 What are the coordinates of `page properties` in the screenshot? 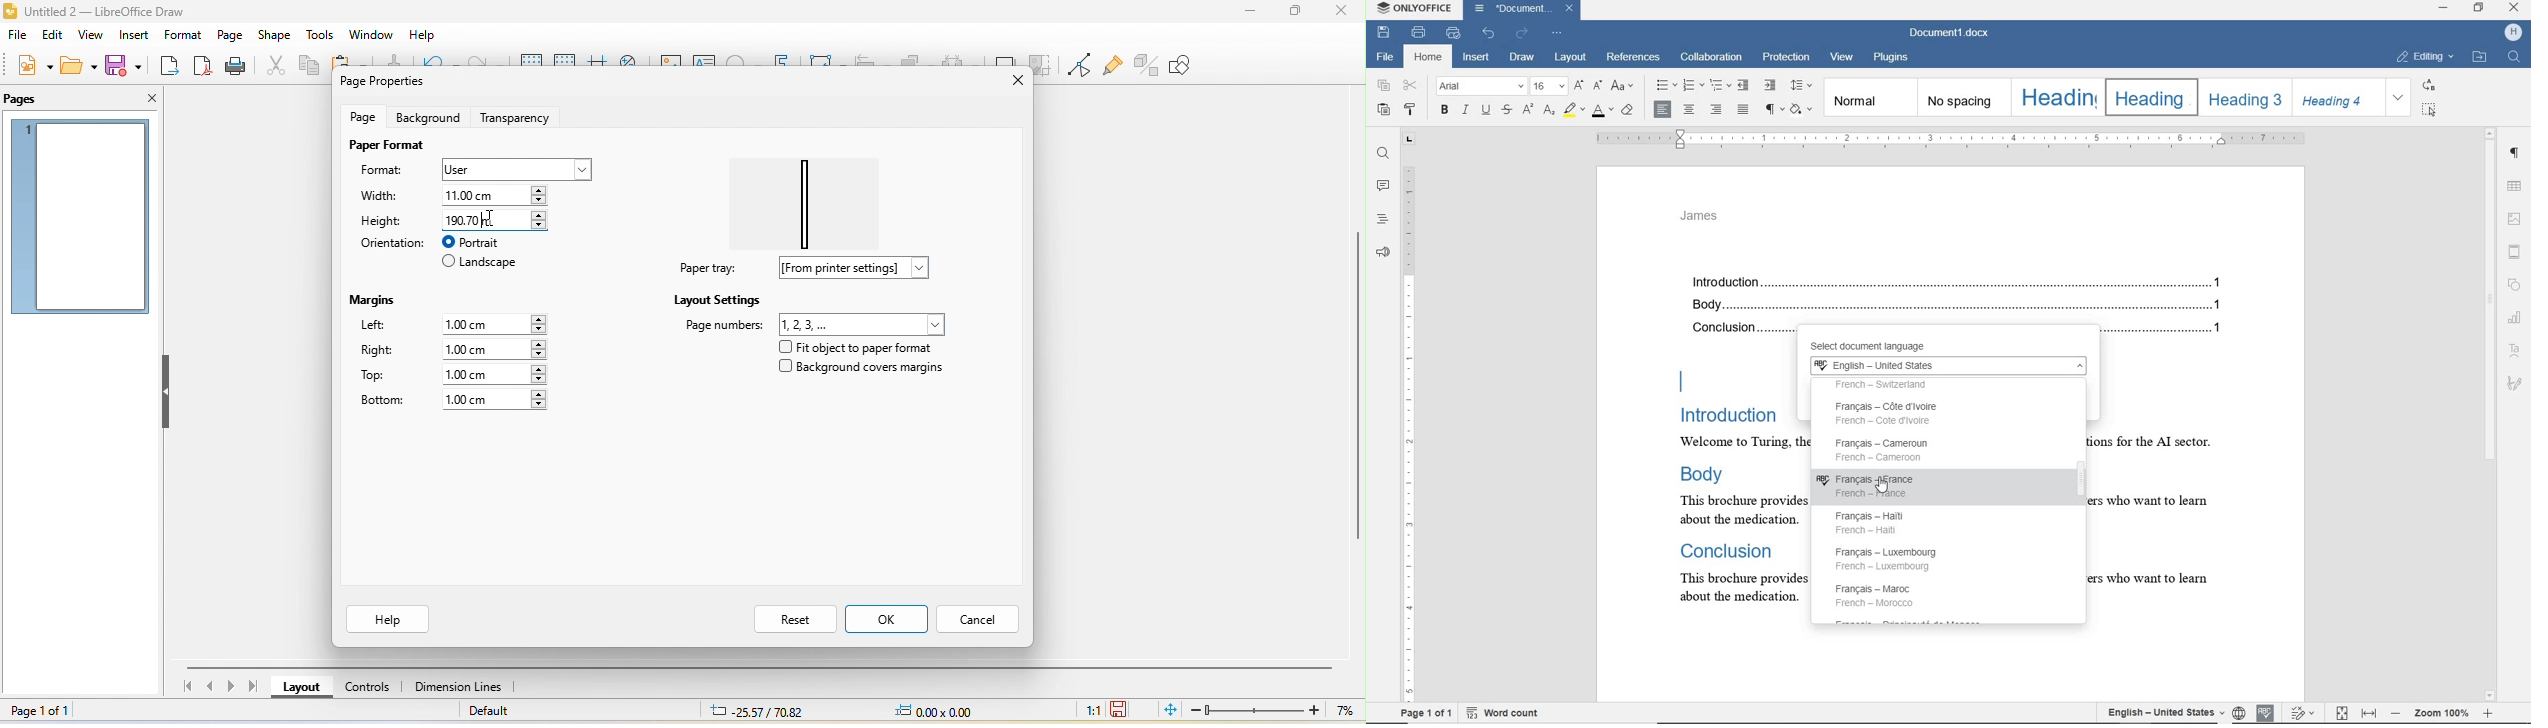 It's located at (388, 83).